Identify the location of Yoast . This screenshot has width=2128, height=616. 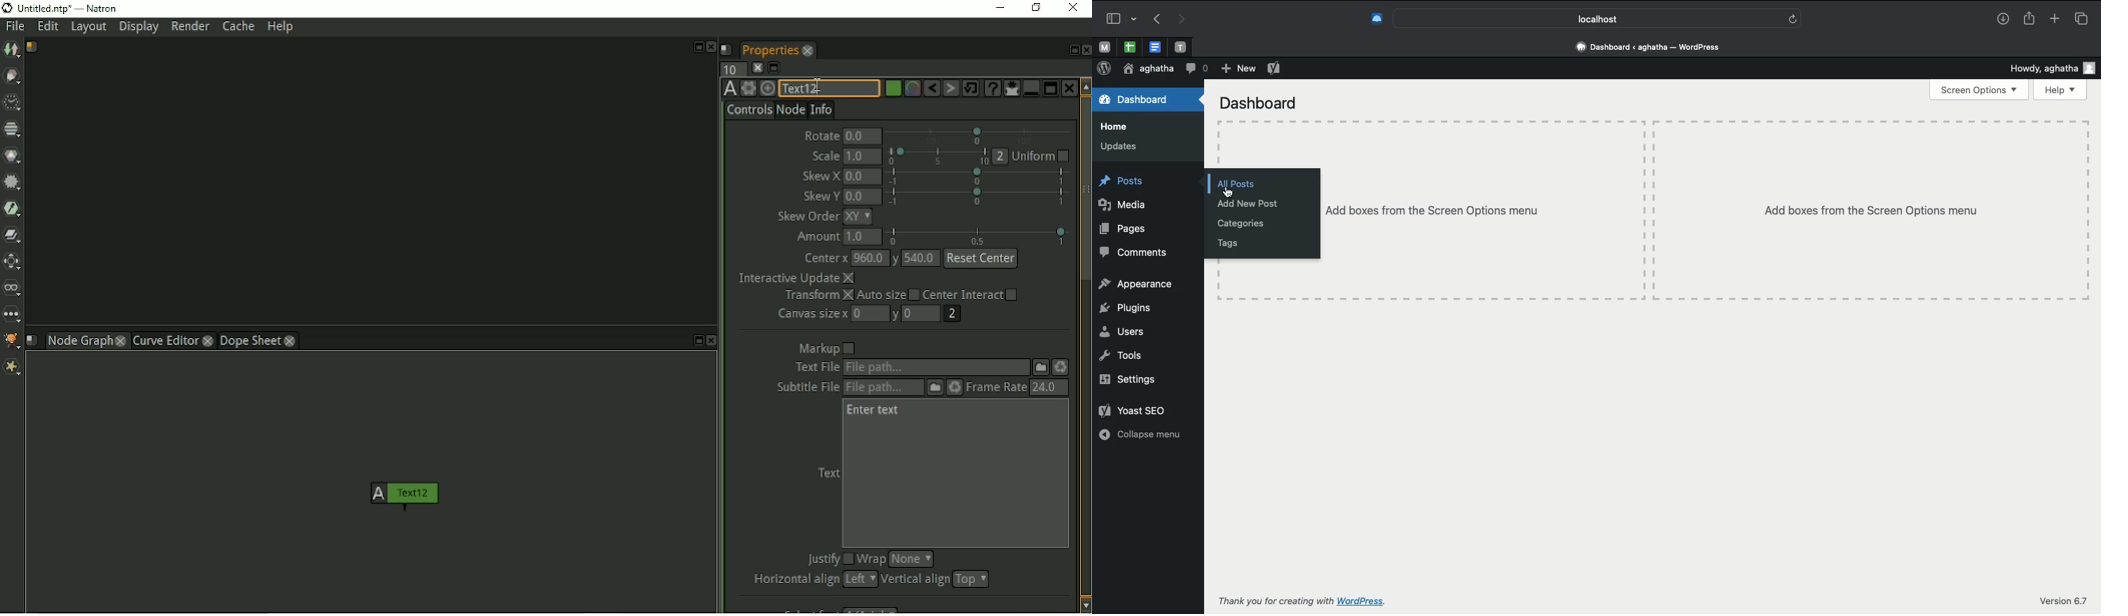
(1274, 69).